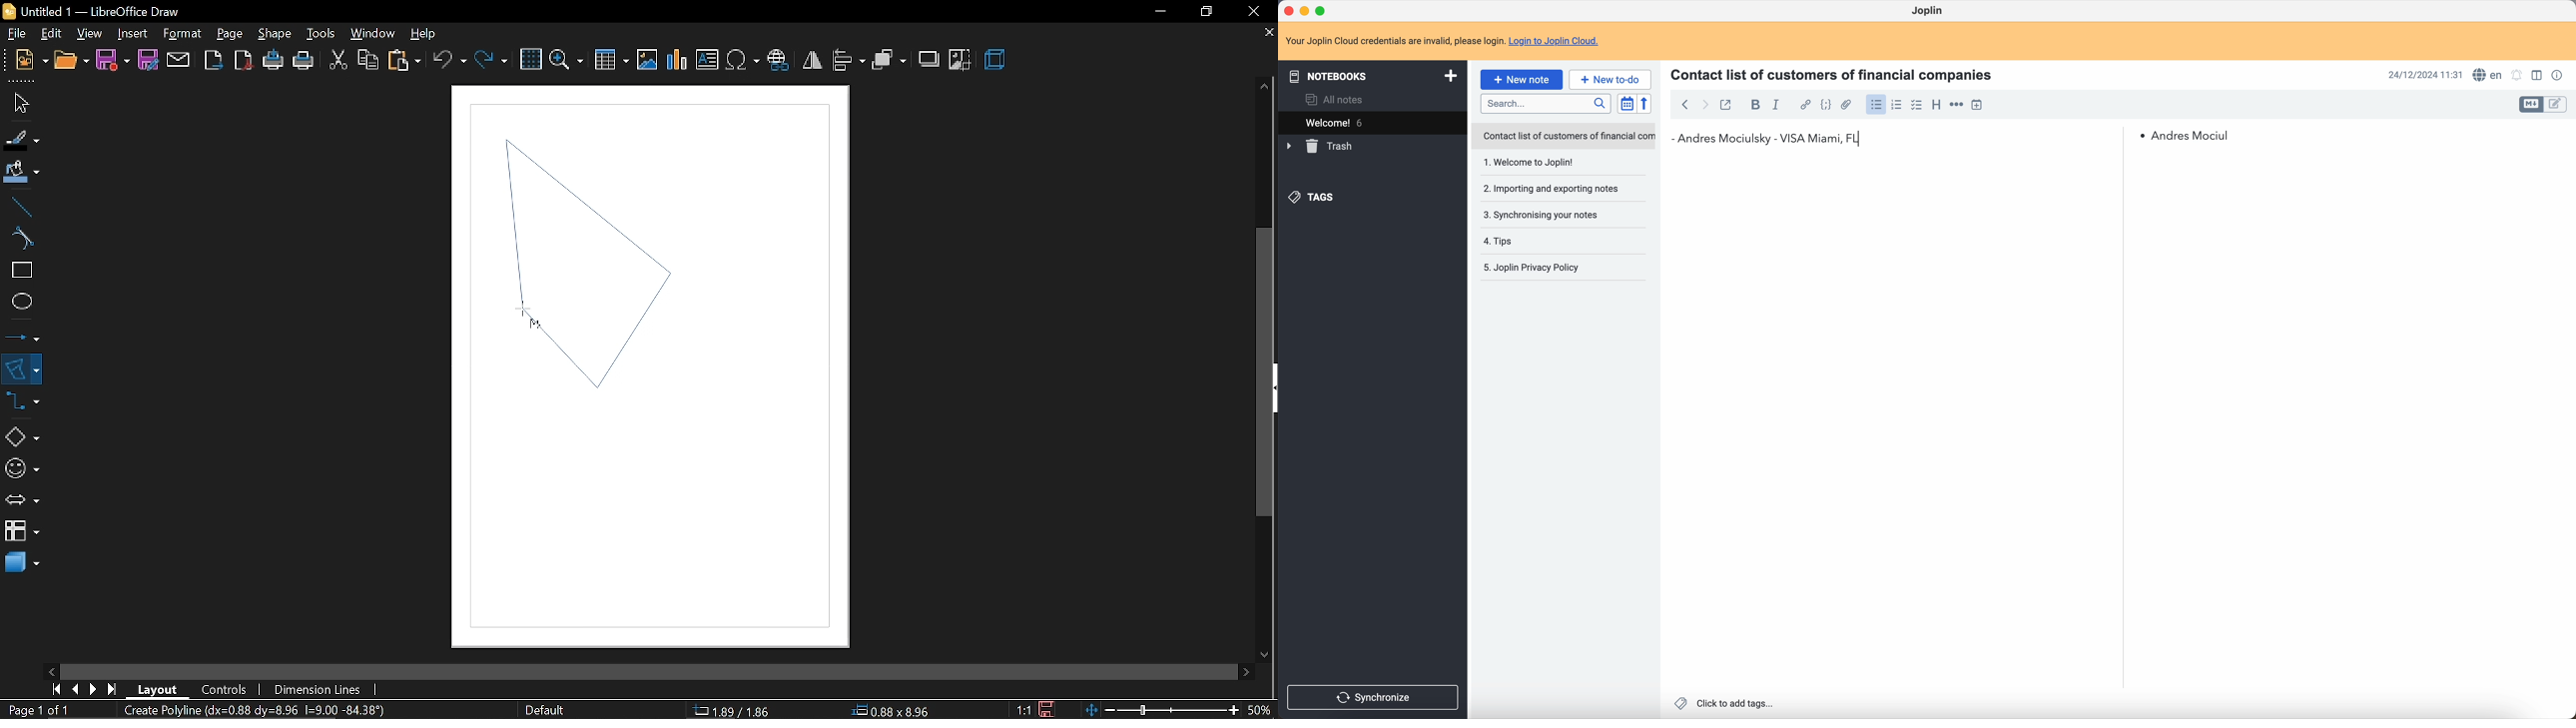 Image resolution: width=2576 pixels, height=728 pixels. What do you see at coordinates (1847, 104) in the screenshot?
I see `attach file` at bounding box center [1847, 104].